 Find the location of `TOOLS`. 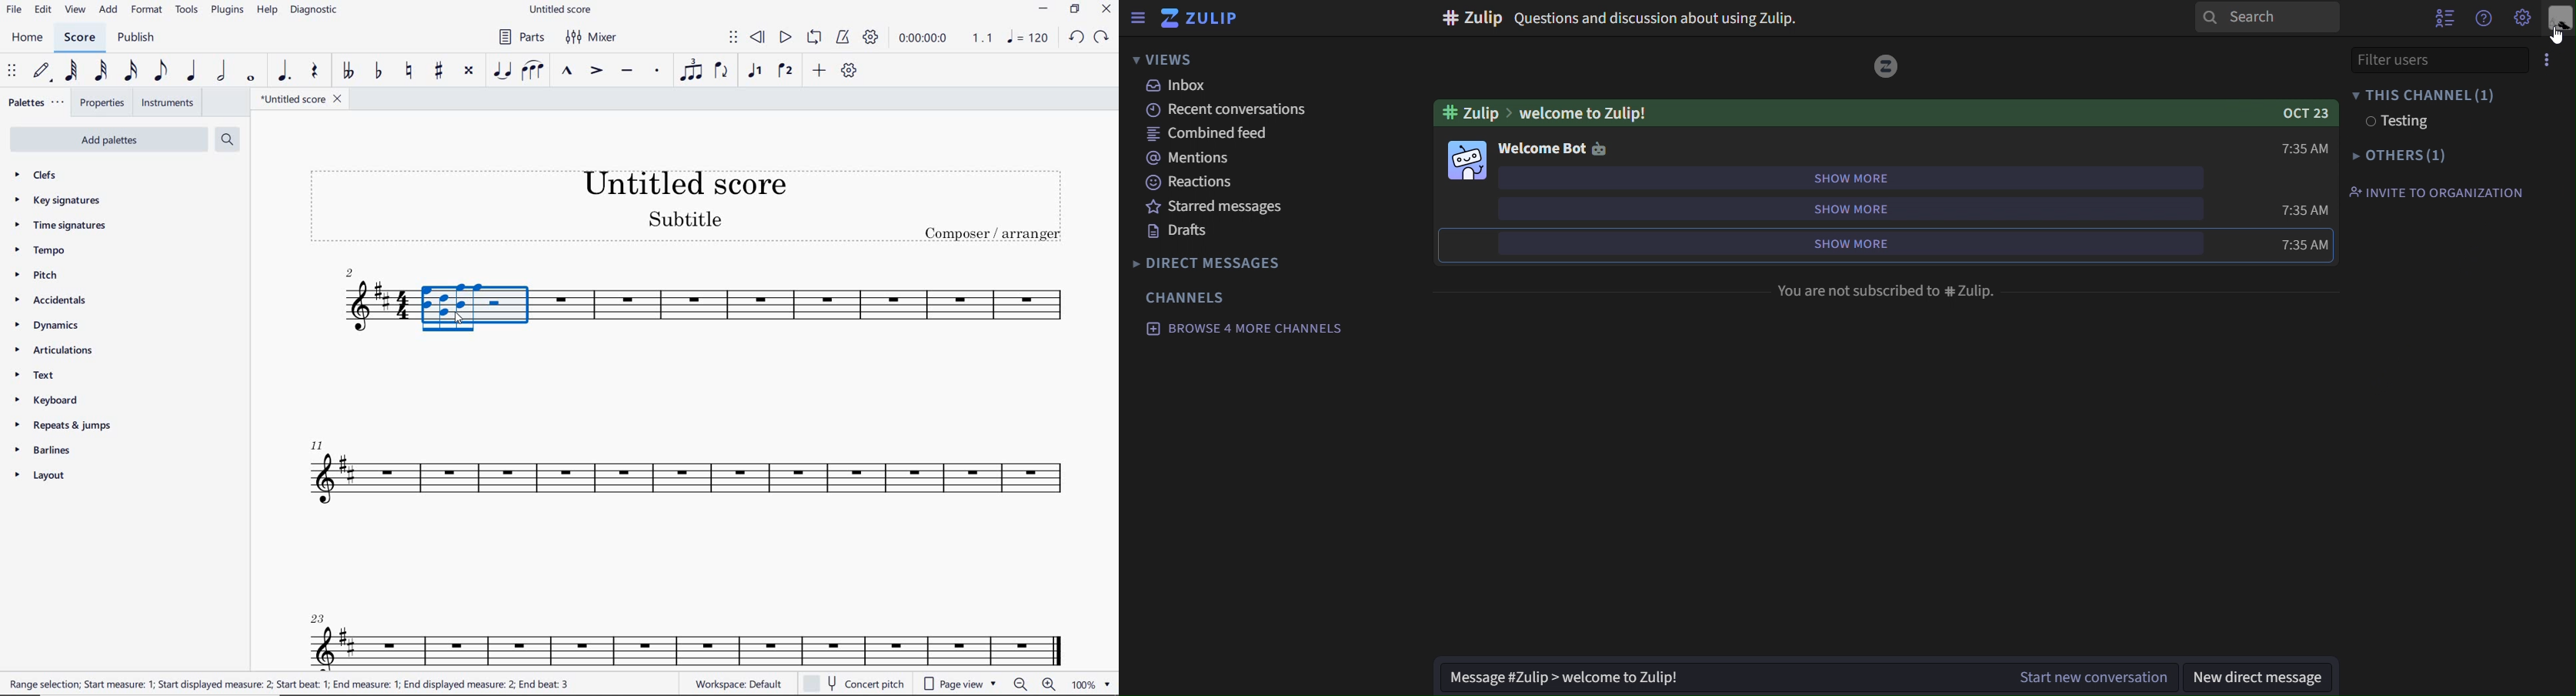

TOOLS is located at coordinates (188, 12).